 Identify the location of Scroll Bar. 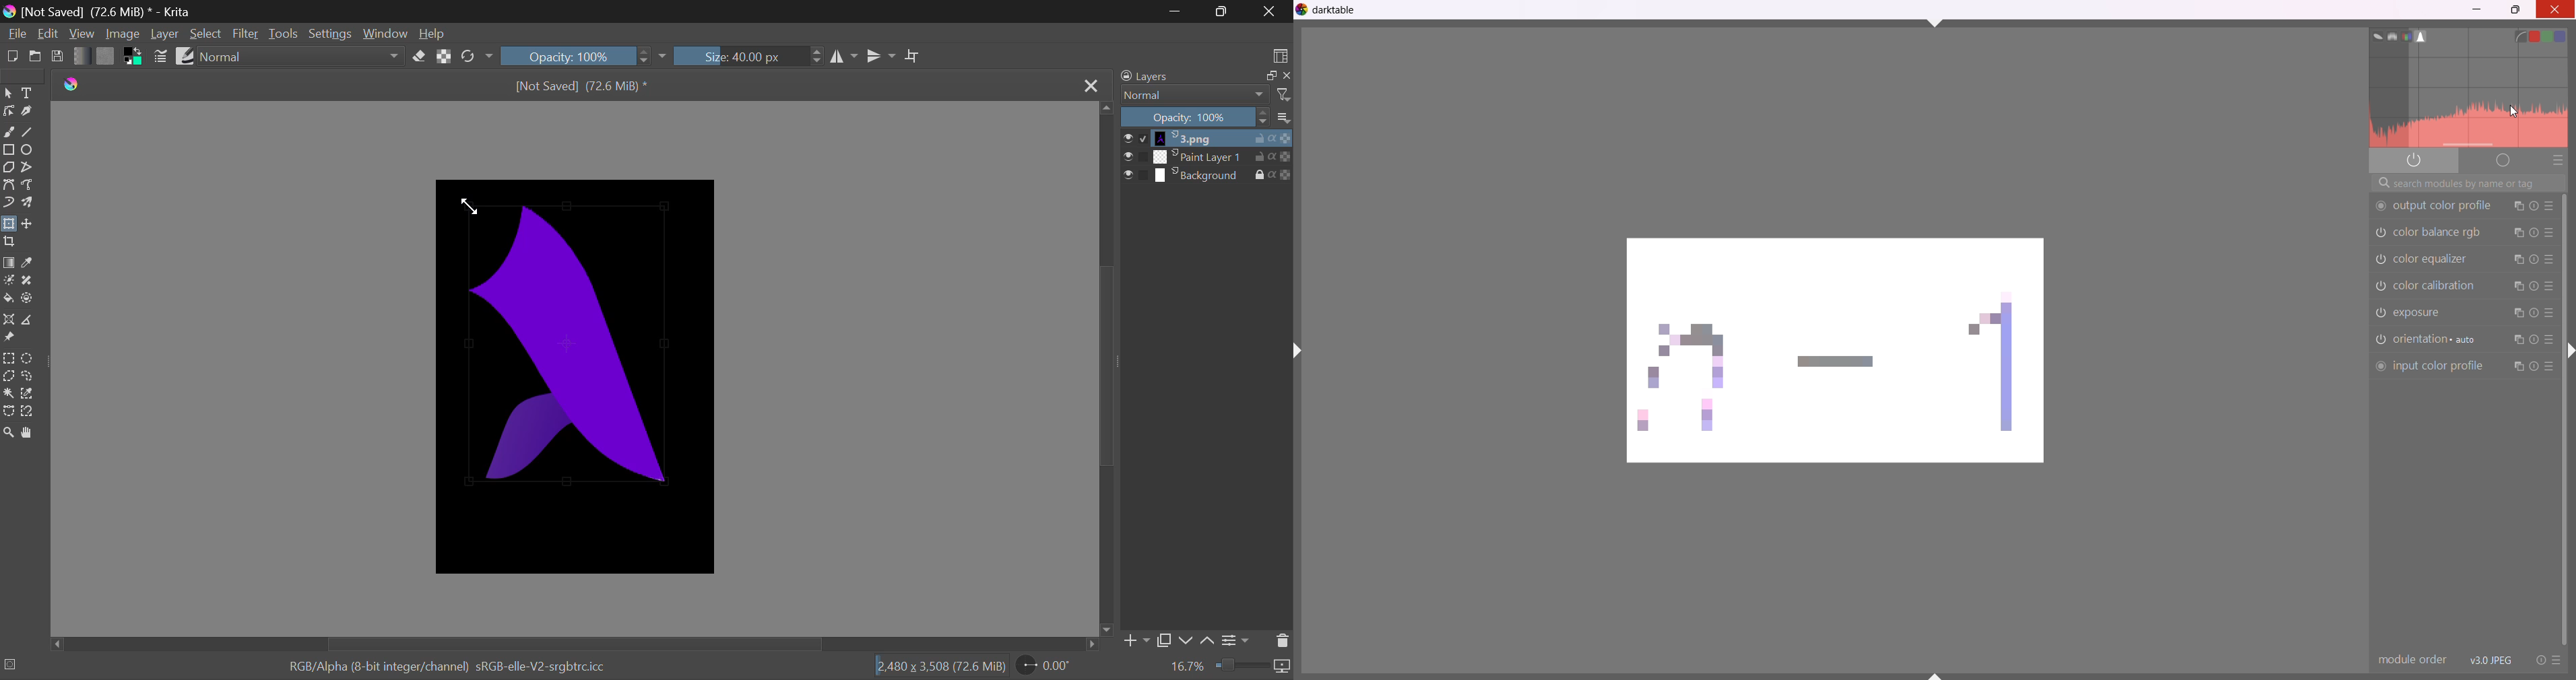
(1106, 369).